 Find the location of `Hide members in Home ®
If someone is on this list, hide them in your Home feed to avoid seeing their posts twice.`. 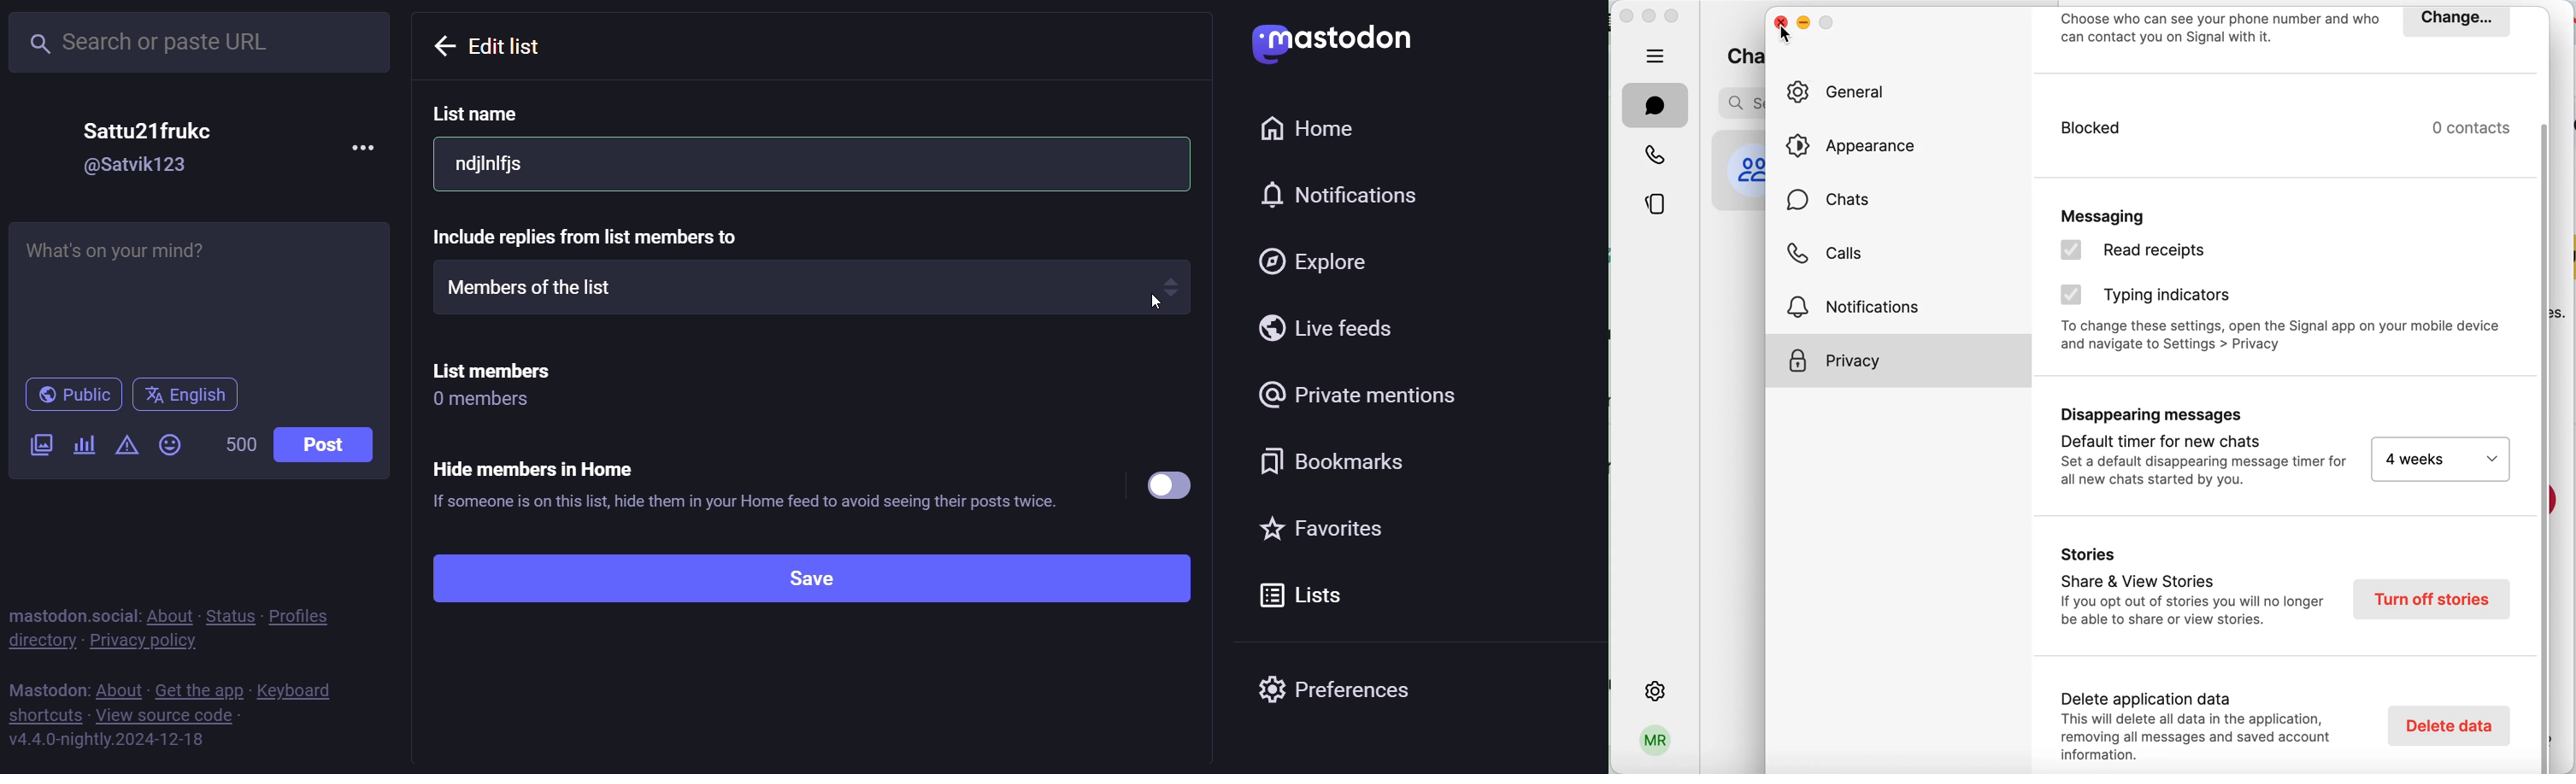

Hide members in Home ®
If someone is on this list, hide them in your Home feed to avoid seeing their posts twice. is located at coordinates (812, 482).